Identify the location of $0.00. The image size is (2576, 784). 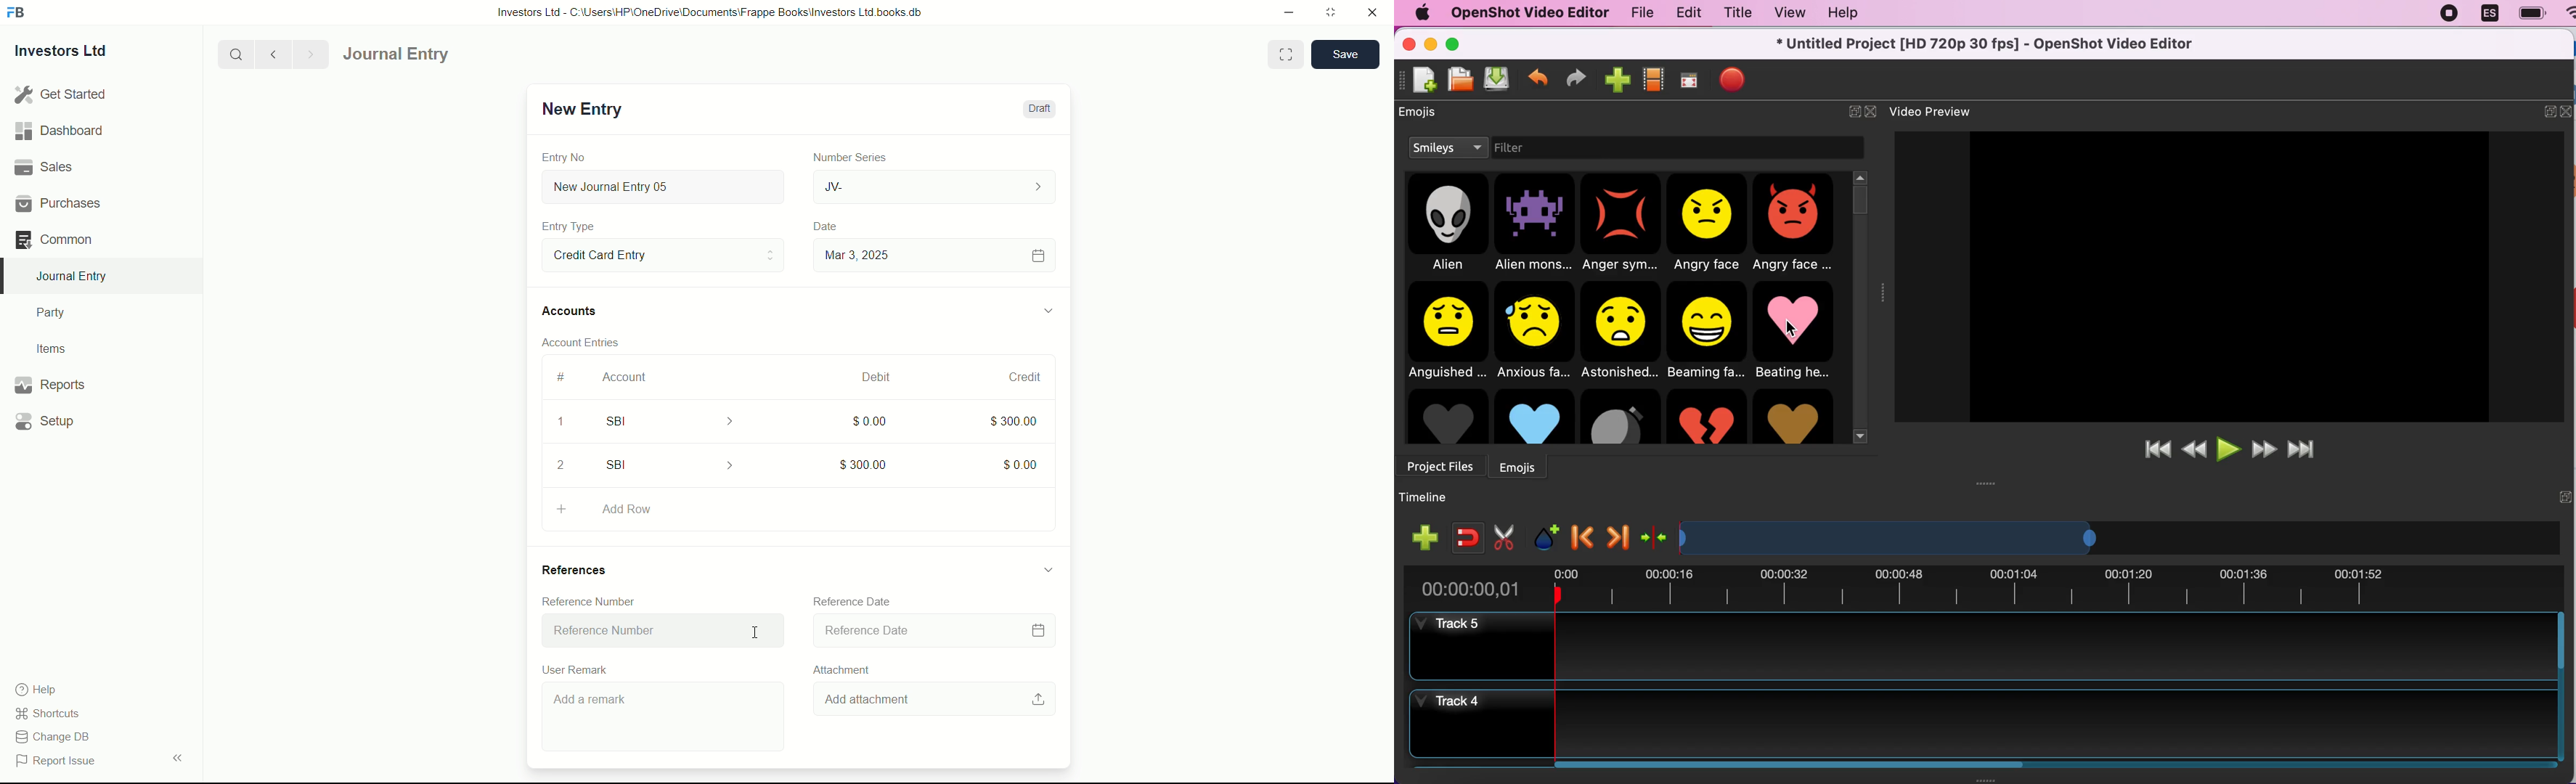
(863, 420).